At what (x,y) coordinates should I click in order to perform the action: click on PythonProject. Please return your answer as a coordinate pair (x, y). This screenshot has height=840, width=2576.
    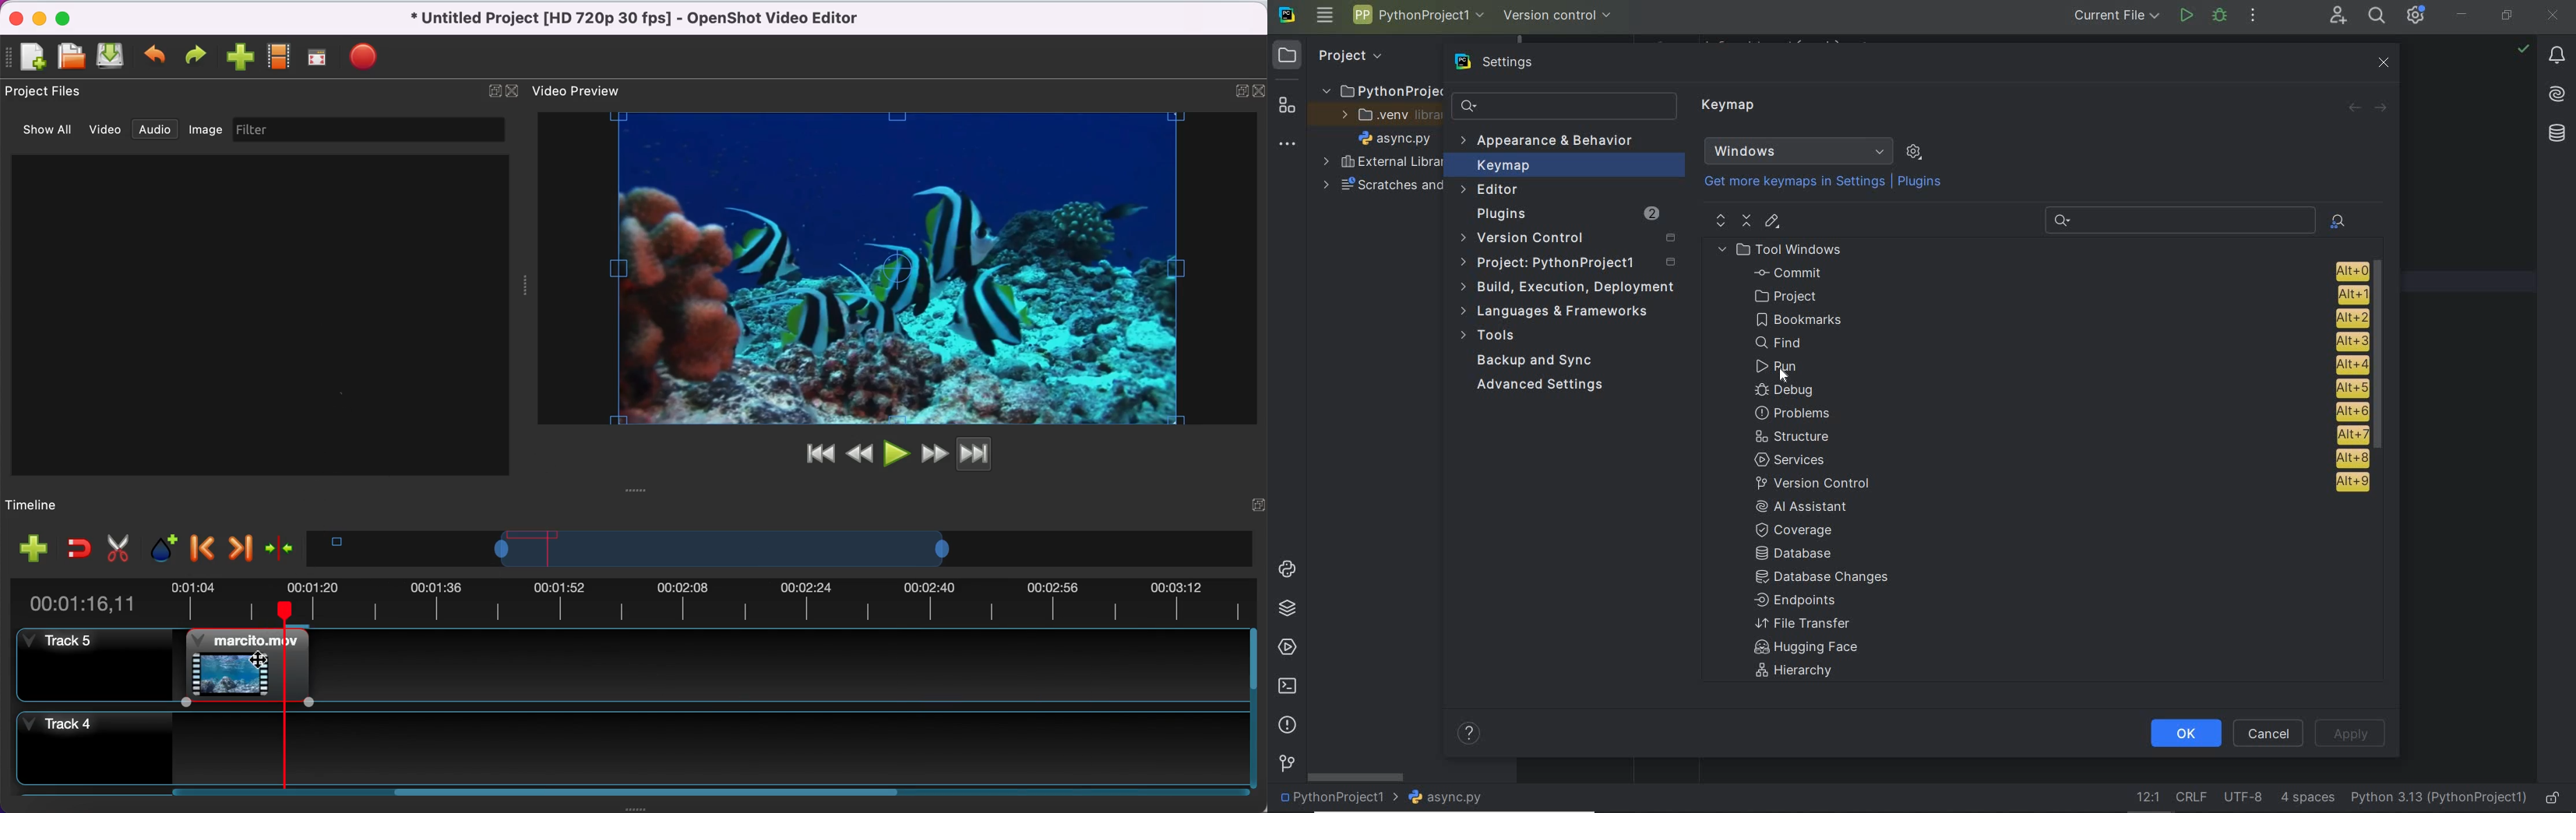
    Looking at the image, I should click on (1382, 90).